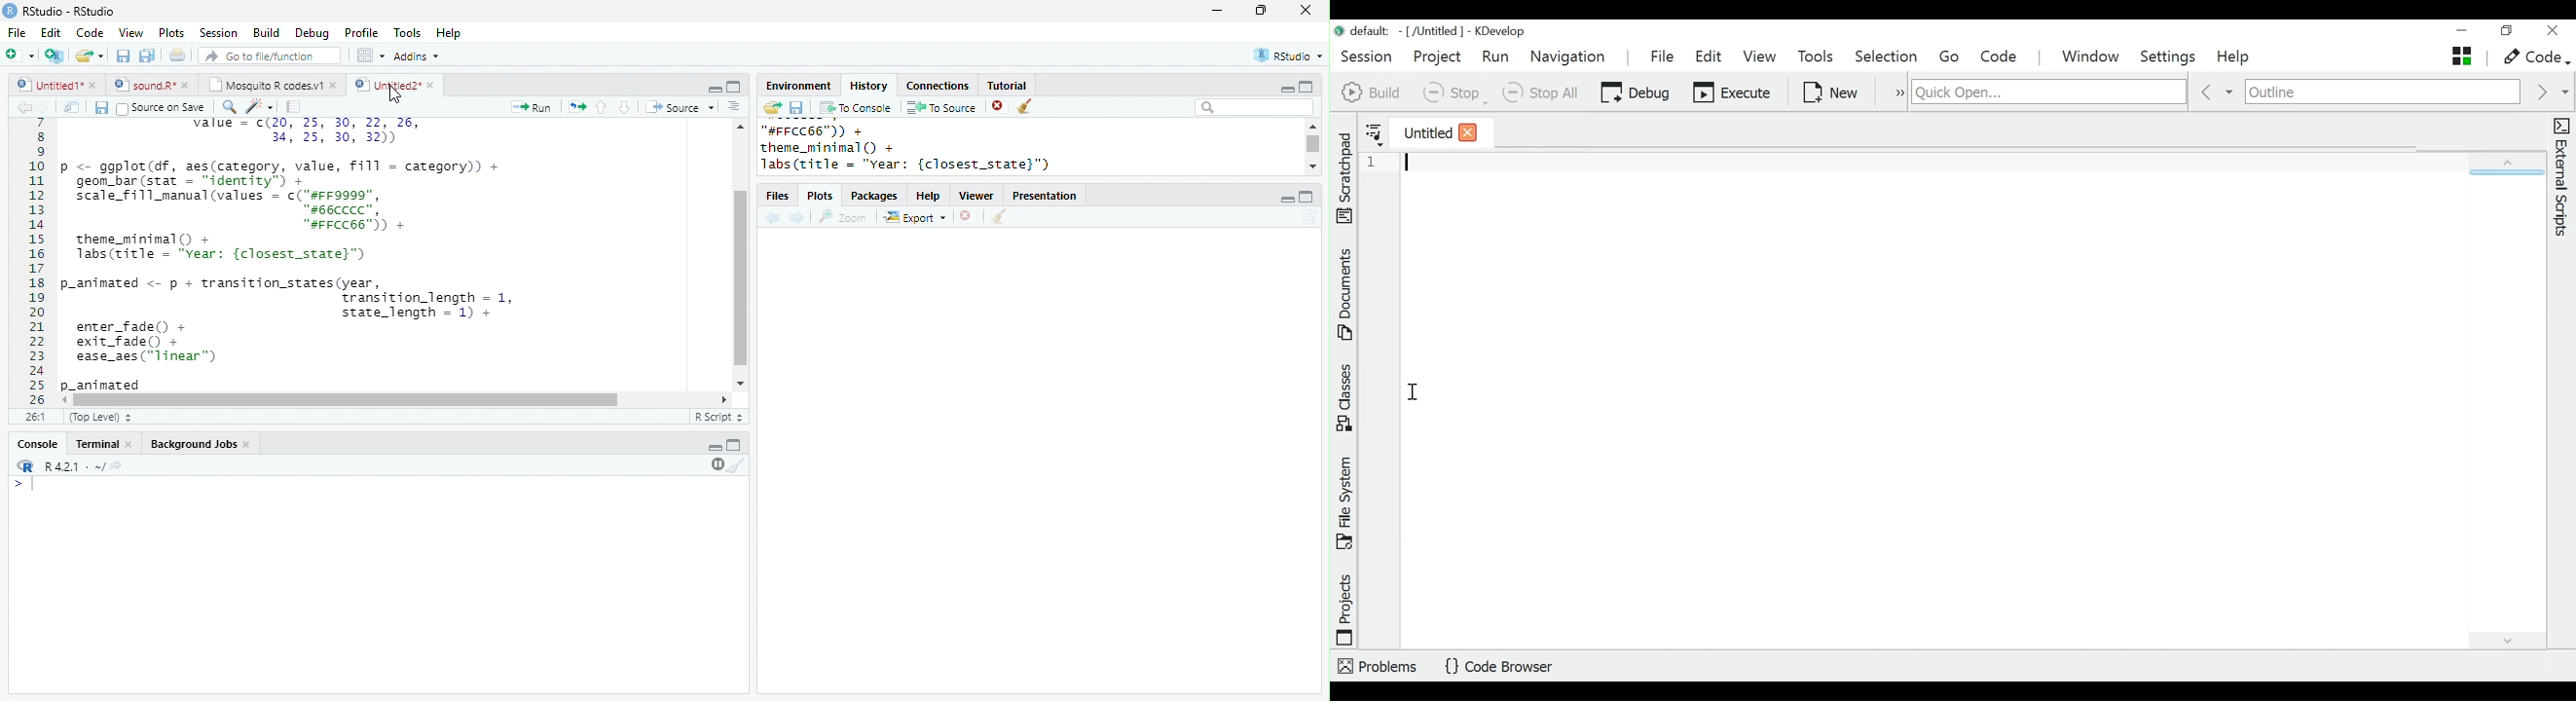 The height and width of the screenshot is (728, 2576). I want to click on compile report, so click(294, 107).